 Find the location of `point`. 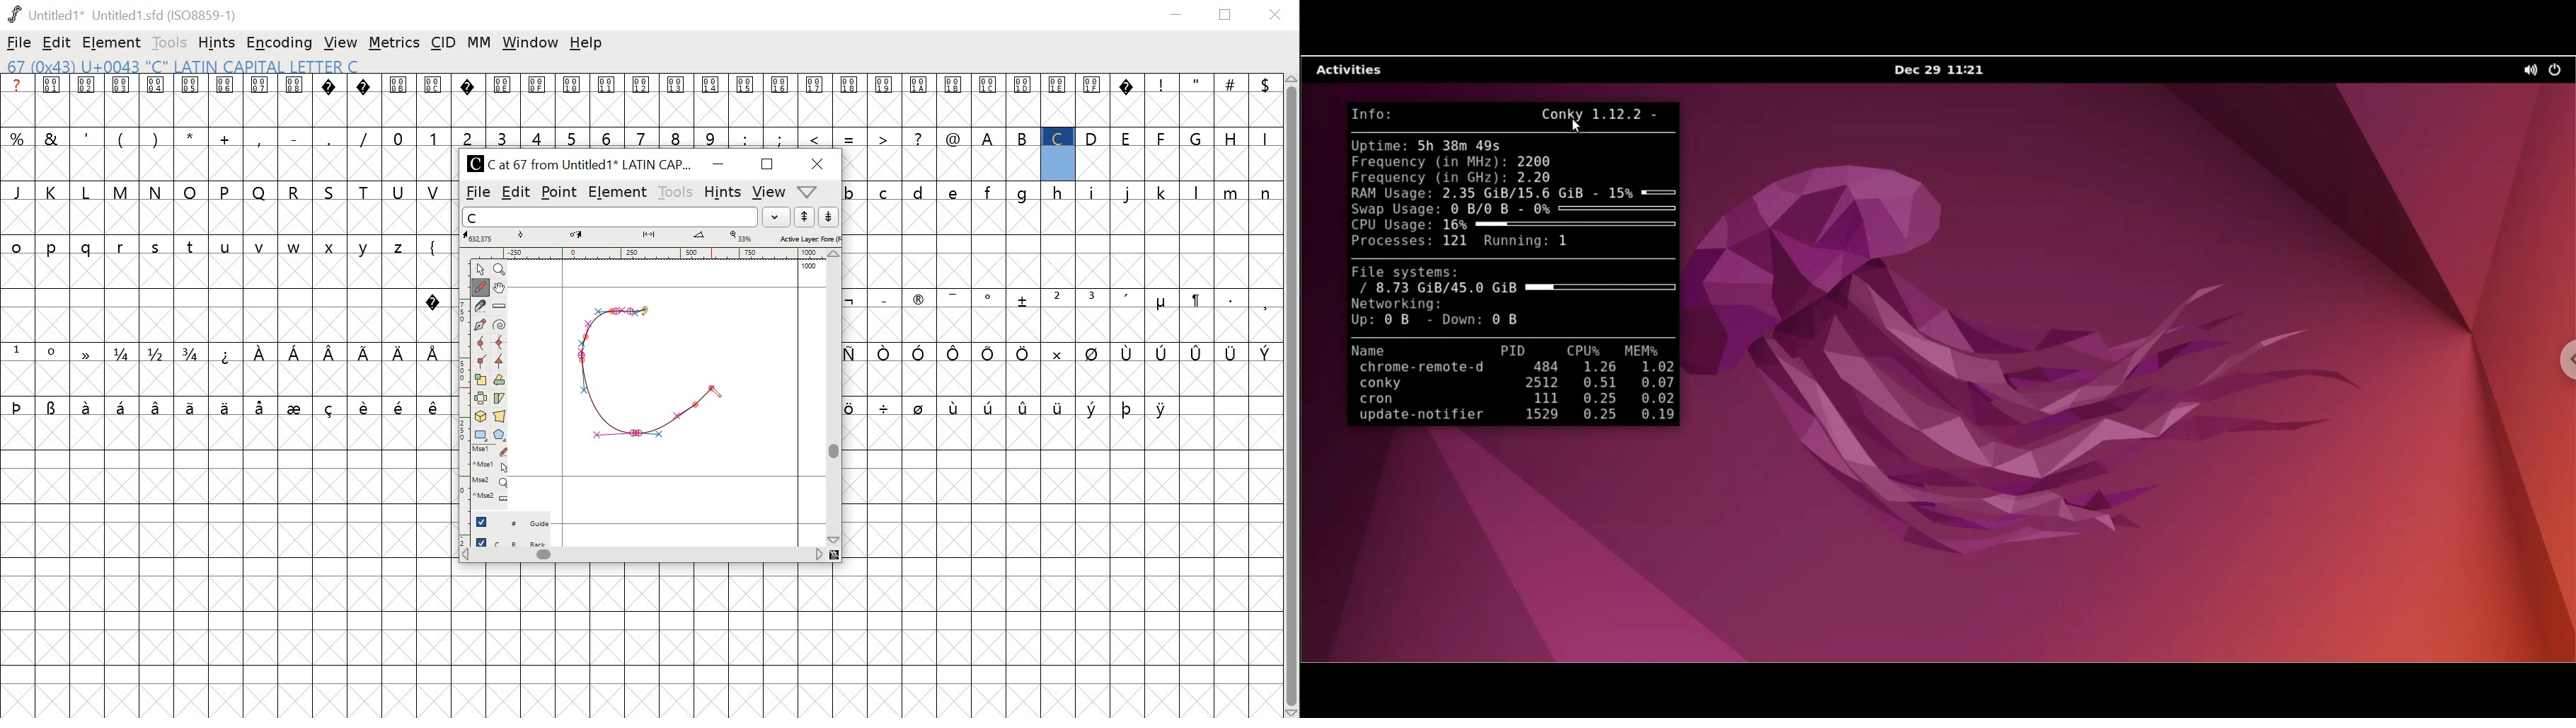

point is located at coordinates (560, 190).